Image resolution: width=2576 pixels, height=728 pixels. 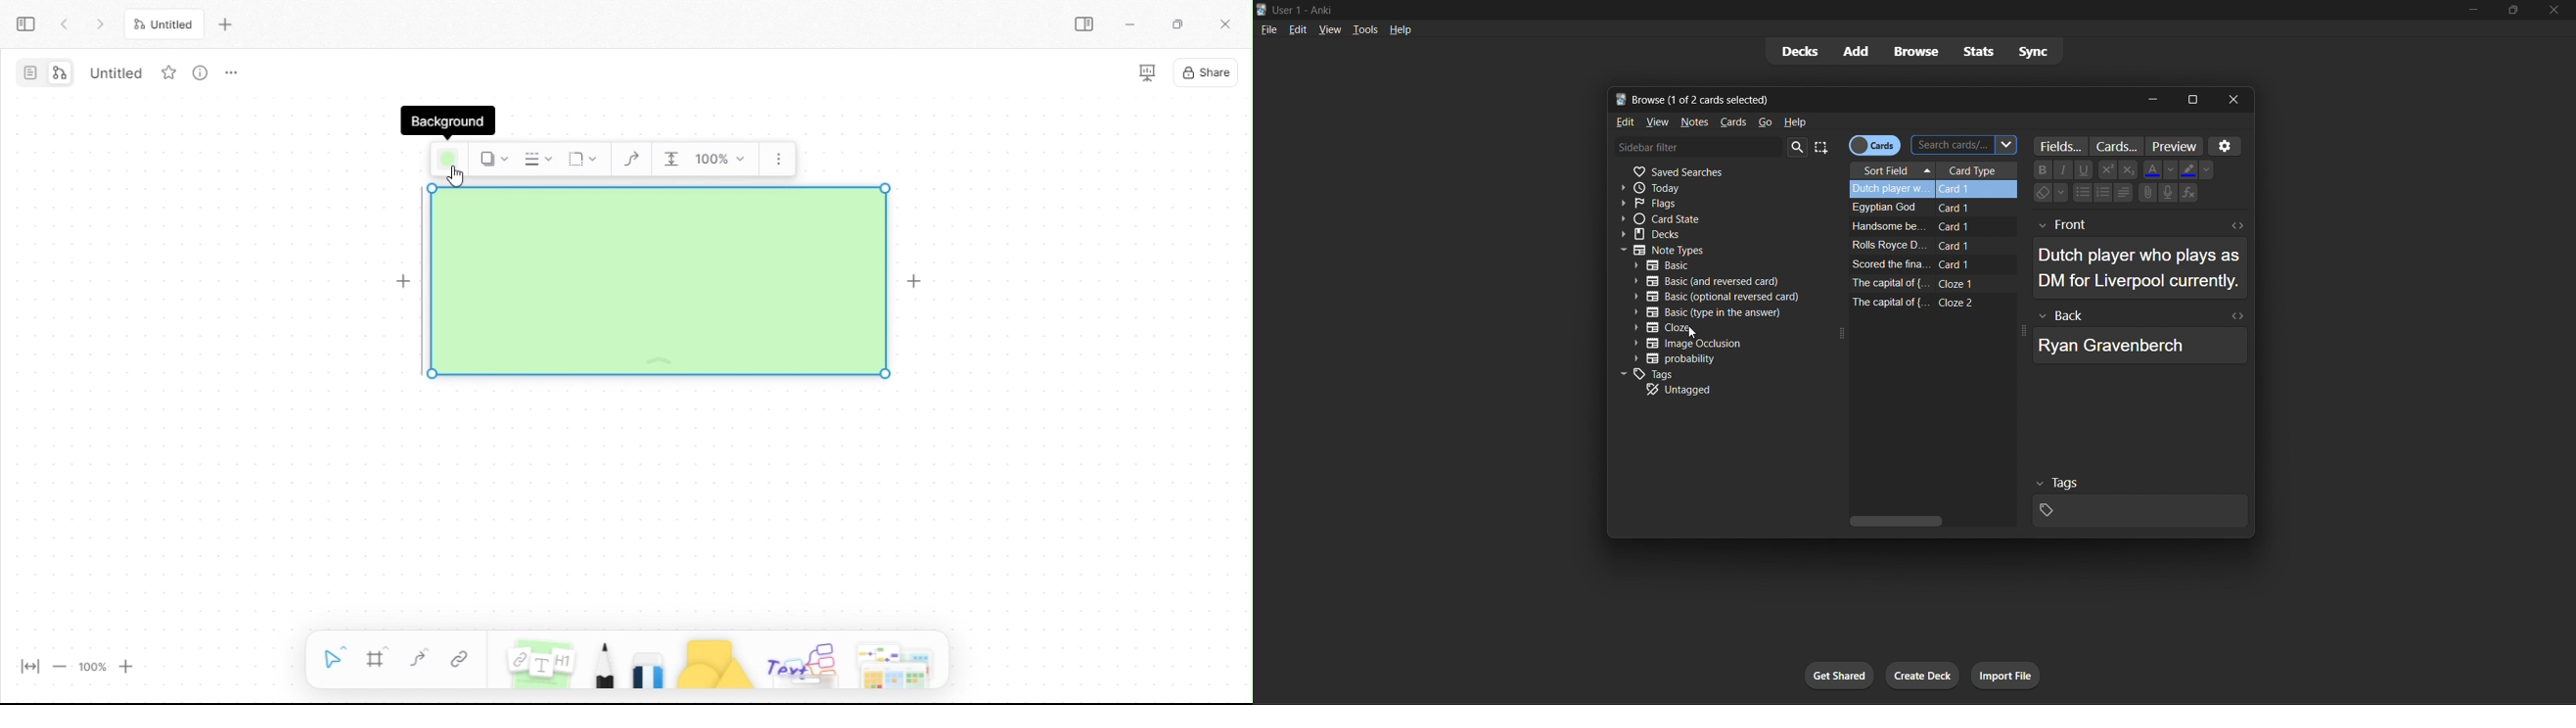 I want to click on maximize, so click(x=2192, y=100).